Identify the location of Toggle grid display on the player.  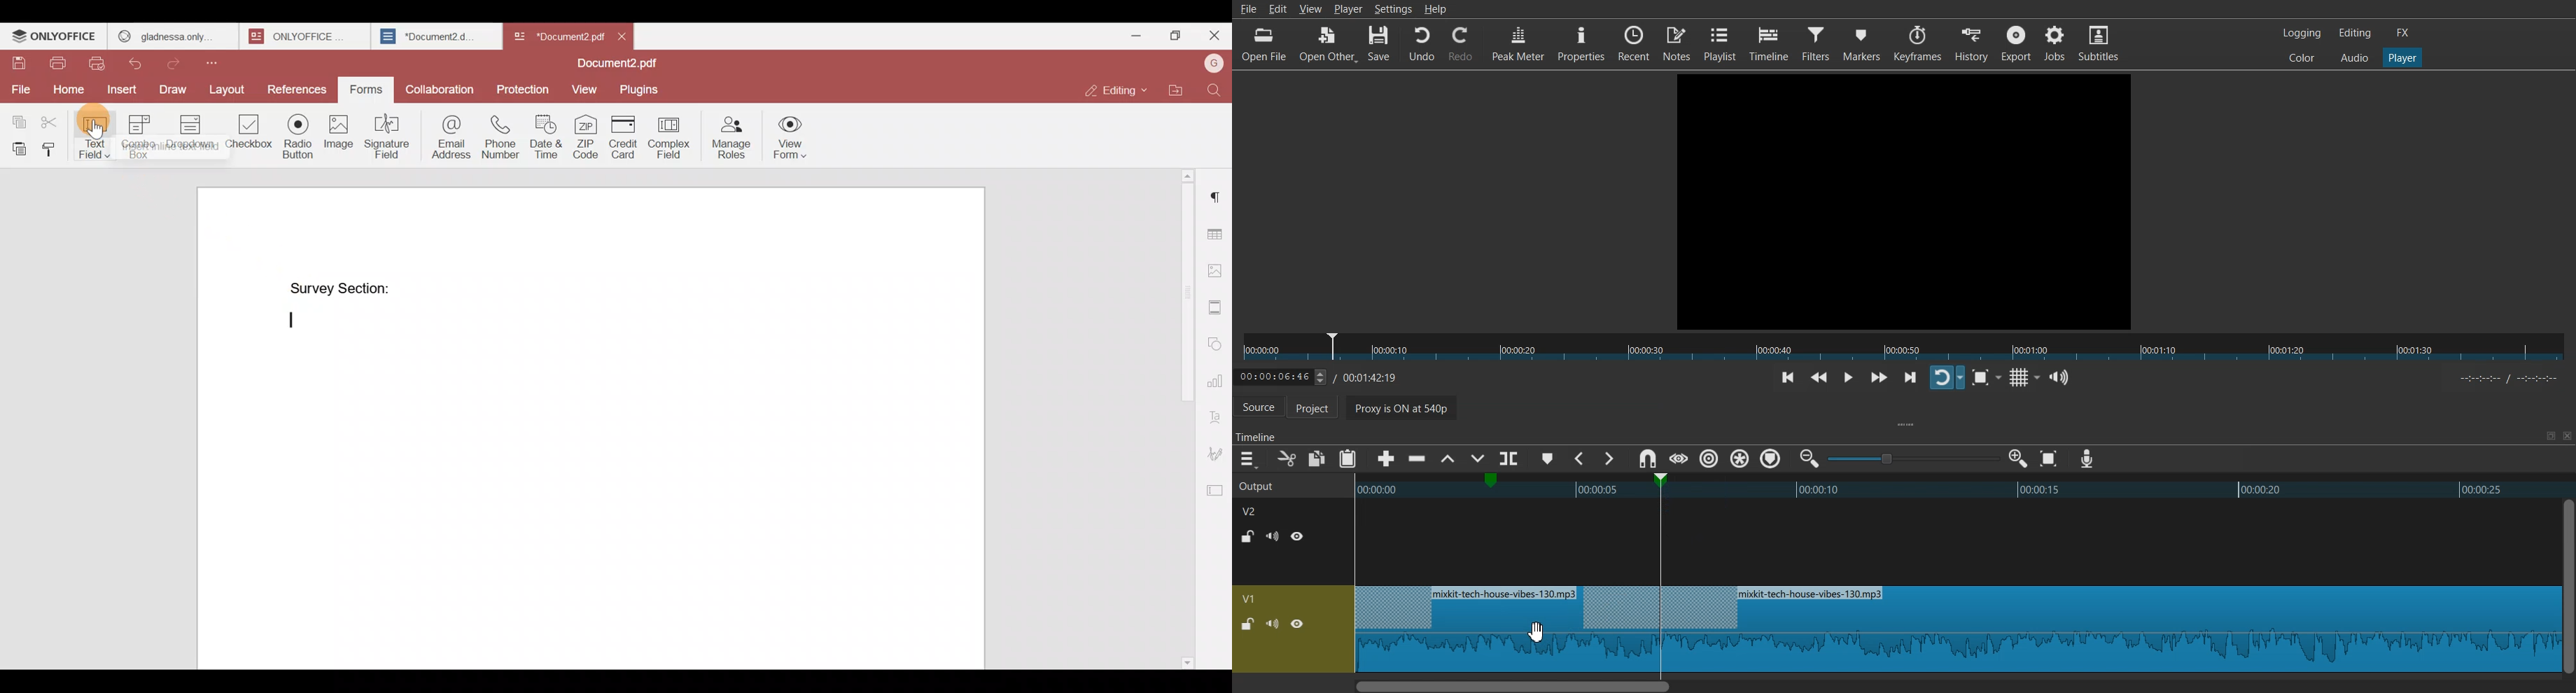
(2022, 378).